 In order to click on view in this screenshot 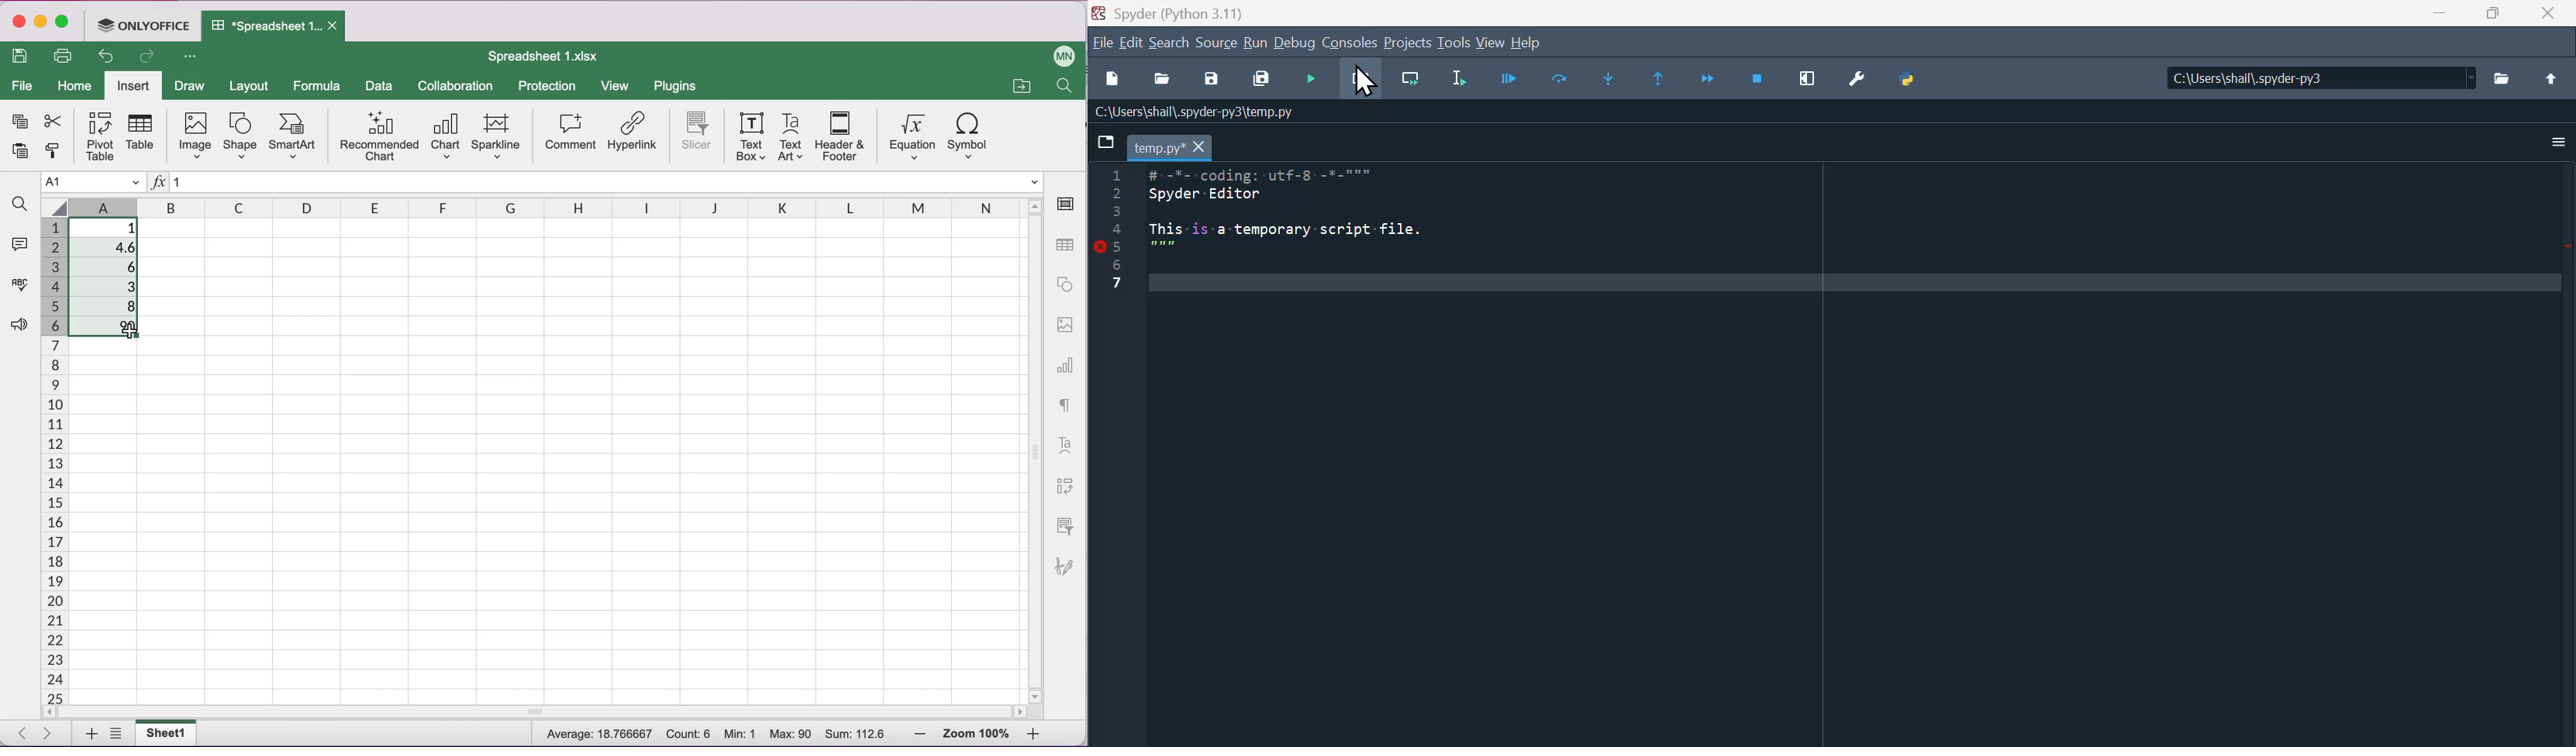, I will do `click(1491, 42)`.